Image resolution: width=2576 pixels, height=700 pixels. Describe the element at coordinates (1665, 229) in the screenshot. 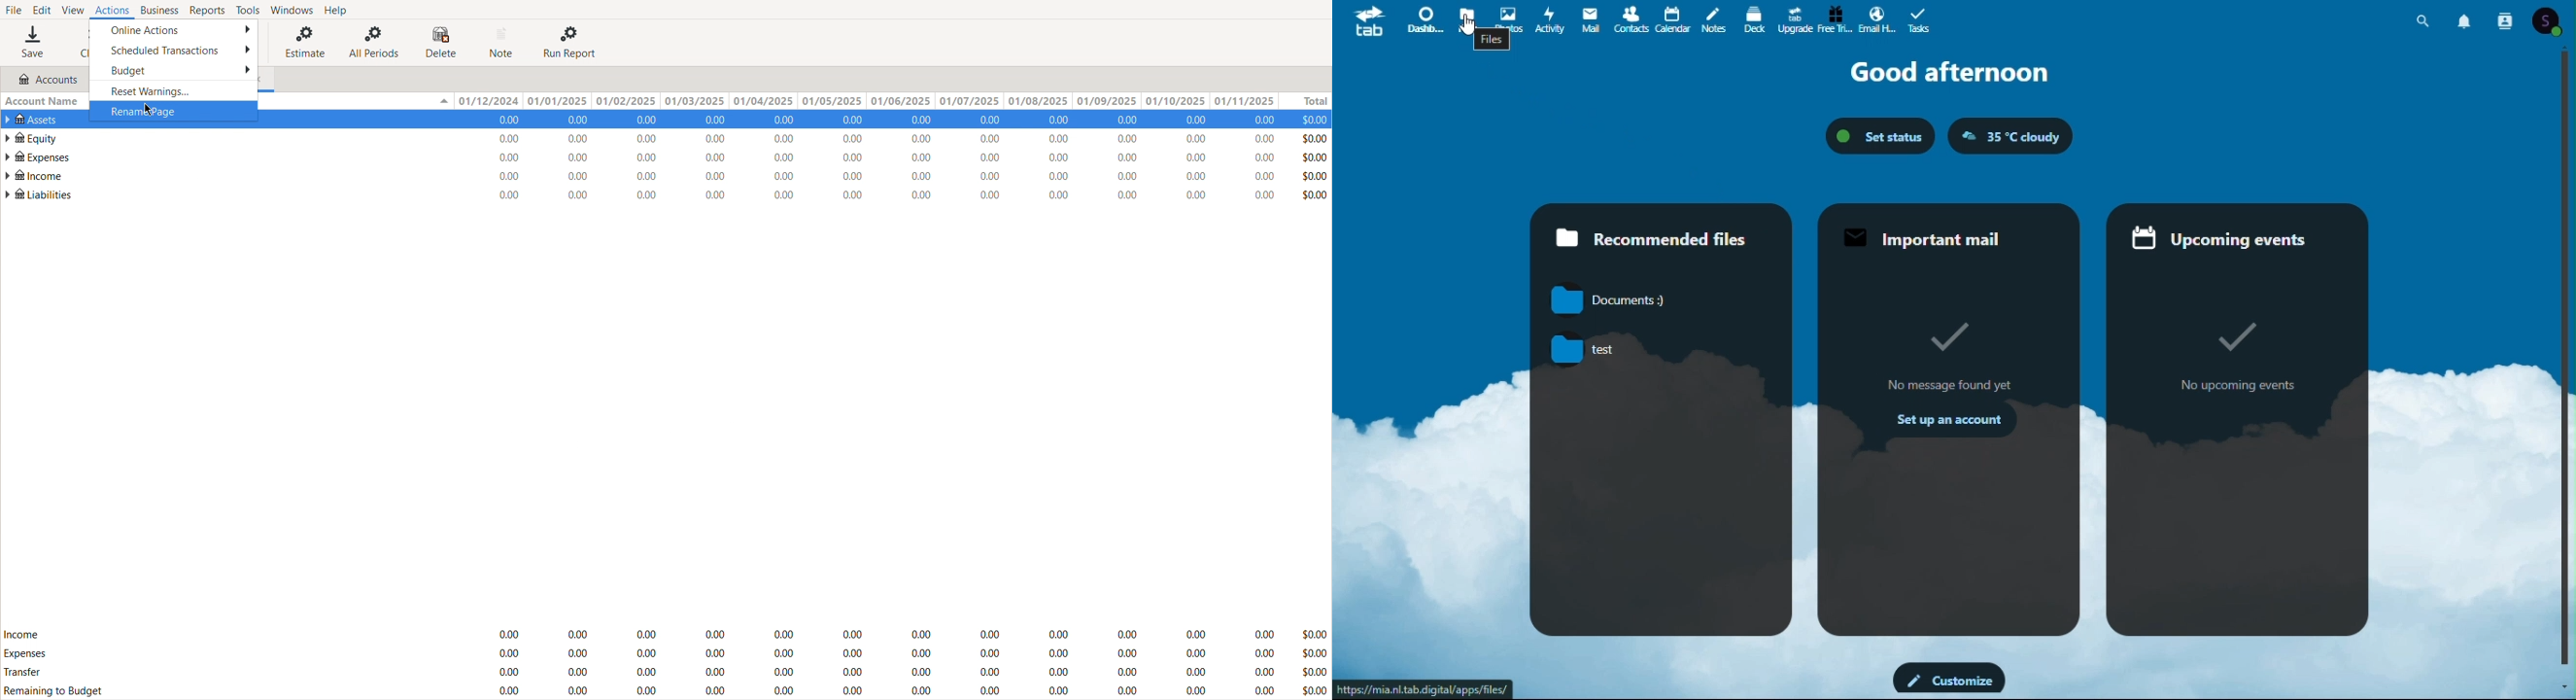

I see `Recommended files` at that location.